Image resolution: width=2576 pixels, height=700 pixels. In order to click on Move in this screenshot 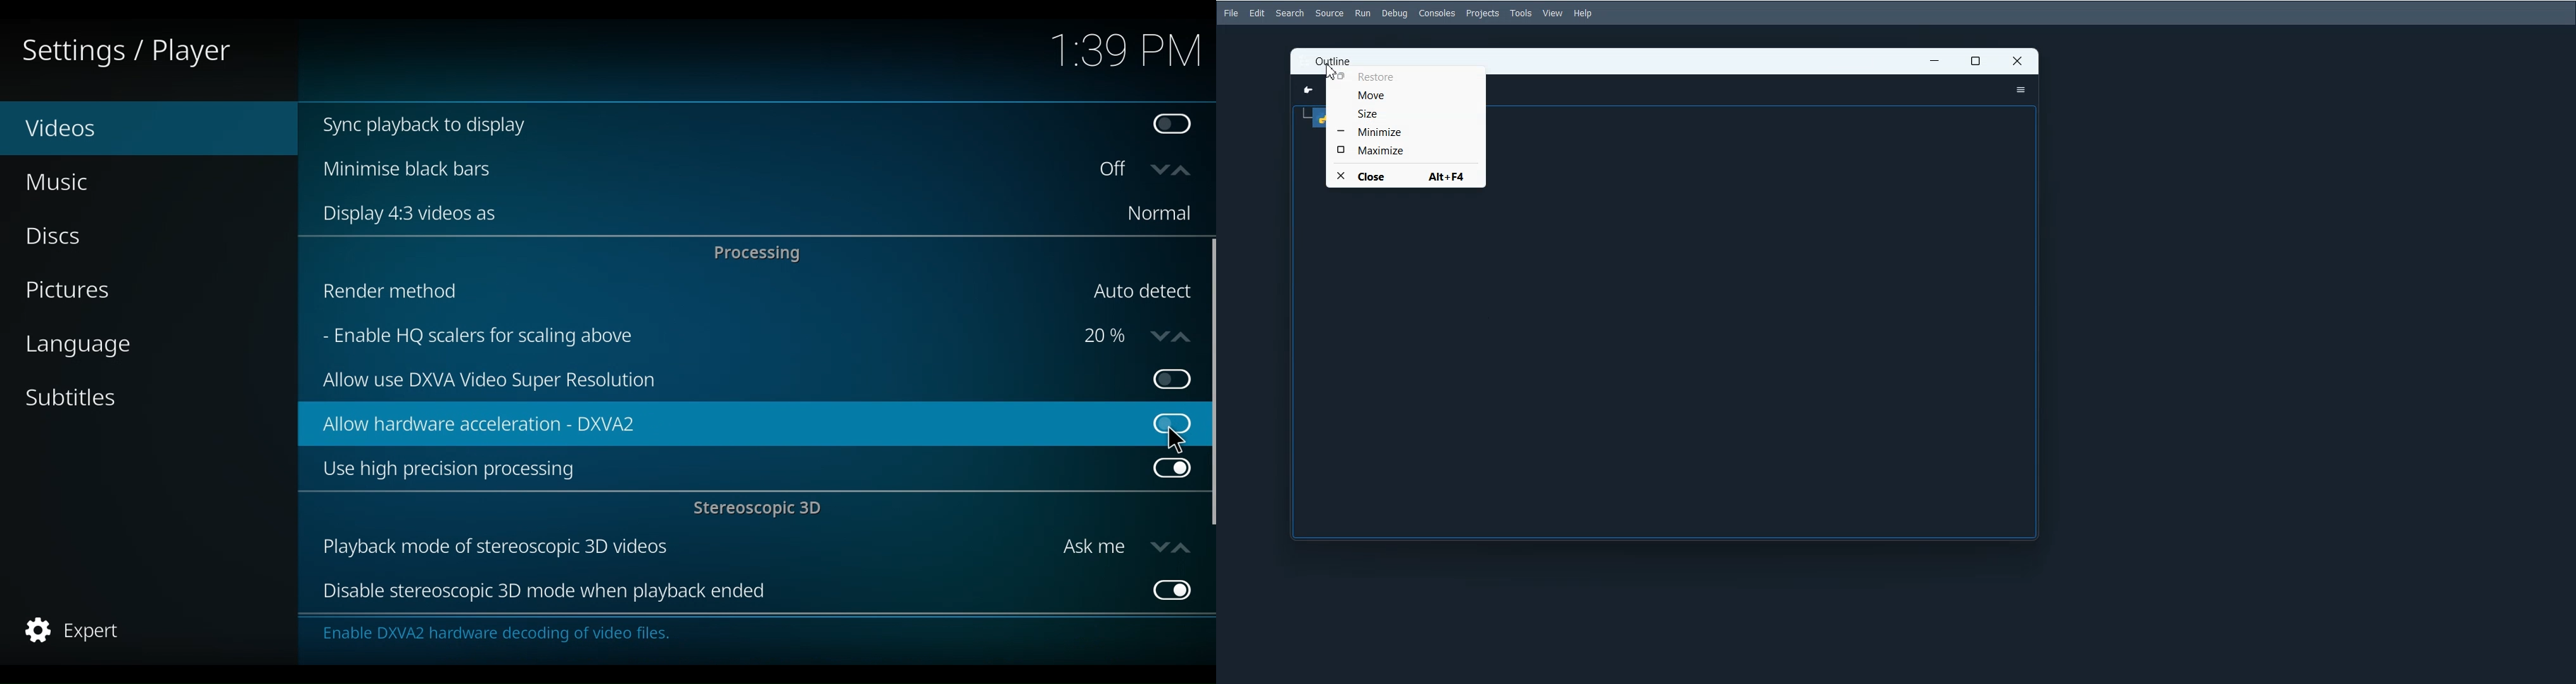, I will do `click(1406, 95)`.